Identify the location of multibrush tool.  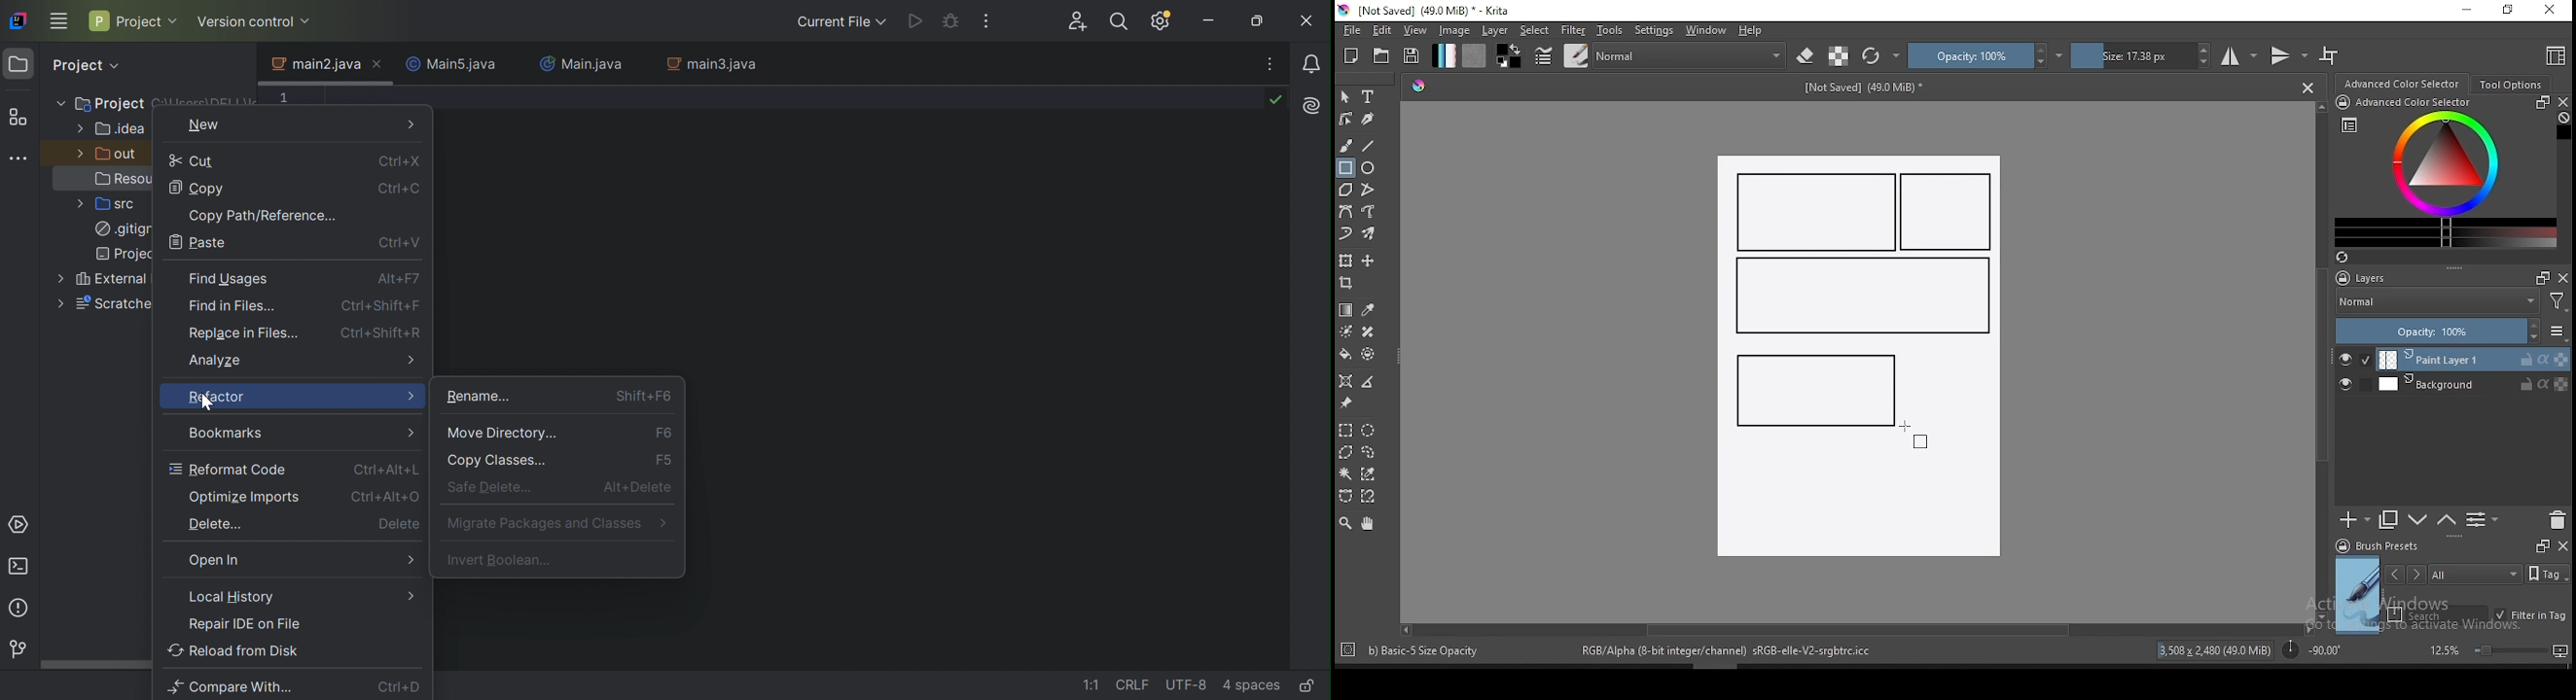
(1370, 235).